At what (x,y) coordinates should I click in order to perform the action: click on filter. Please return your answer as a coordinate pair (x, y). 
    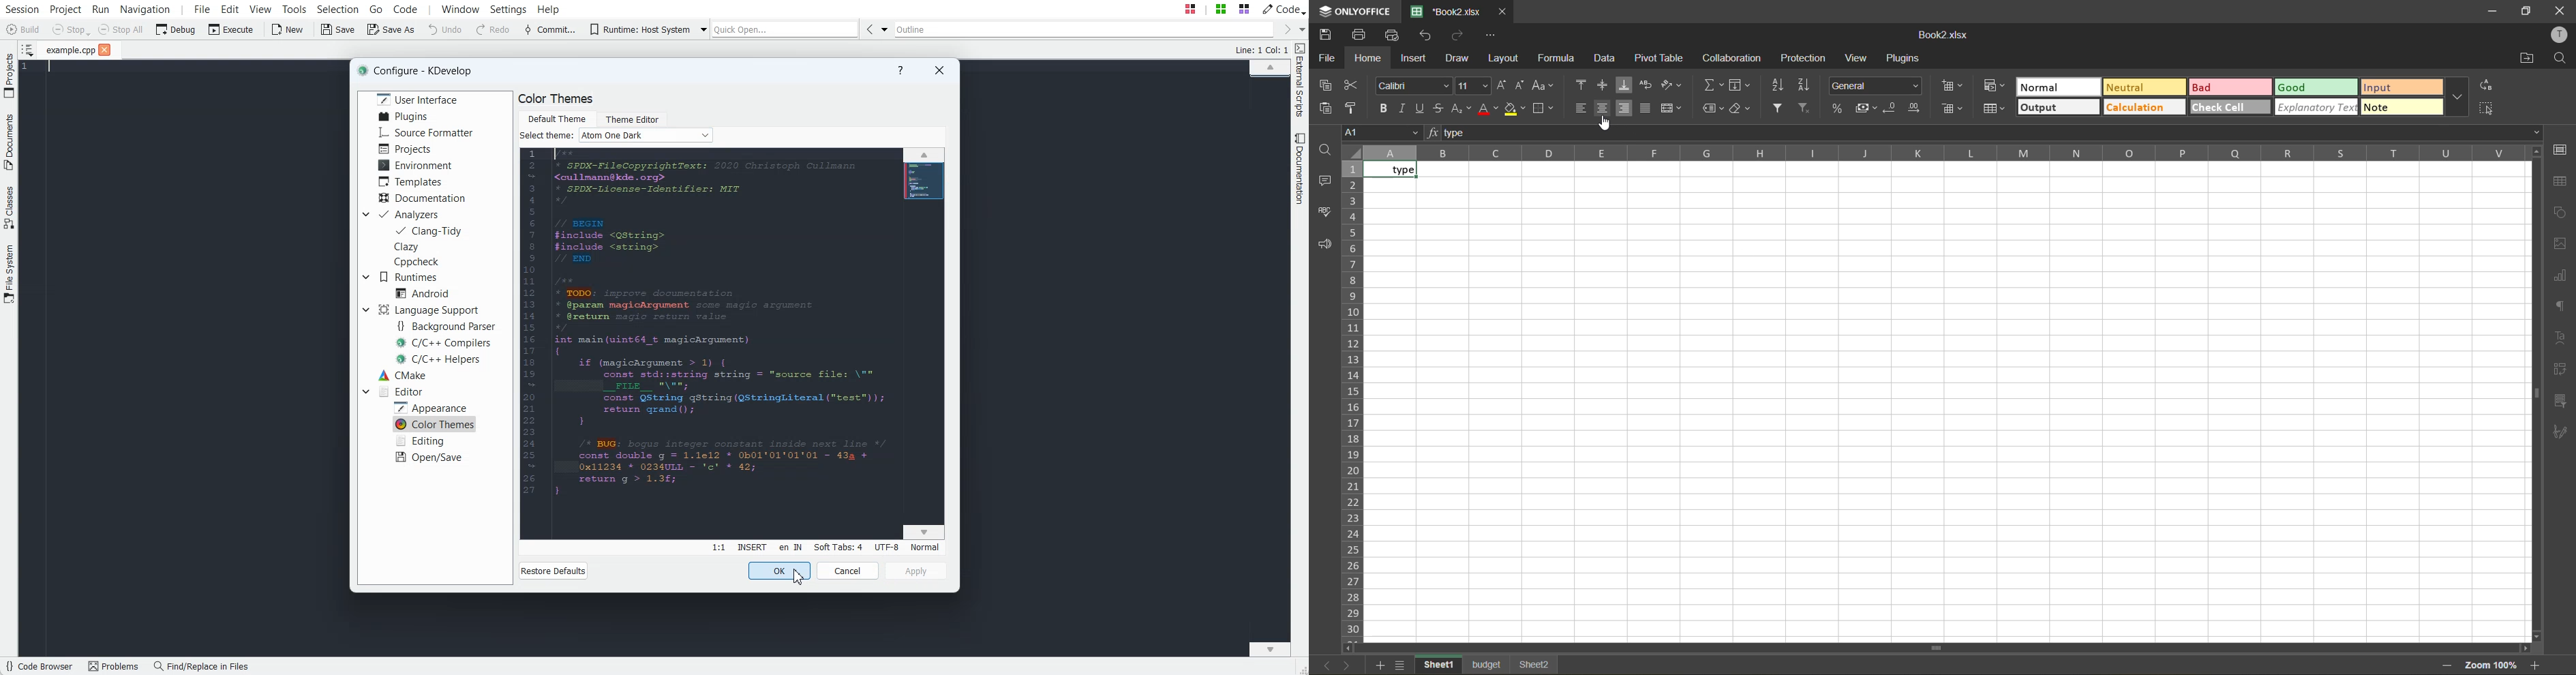
    Looking at the image, I should click on (1780, 108).